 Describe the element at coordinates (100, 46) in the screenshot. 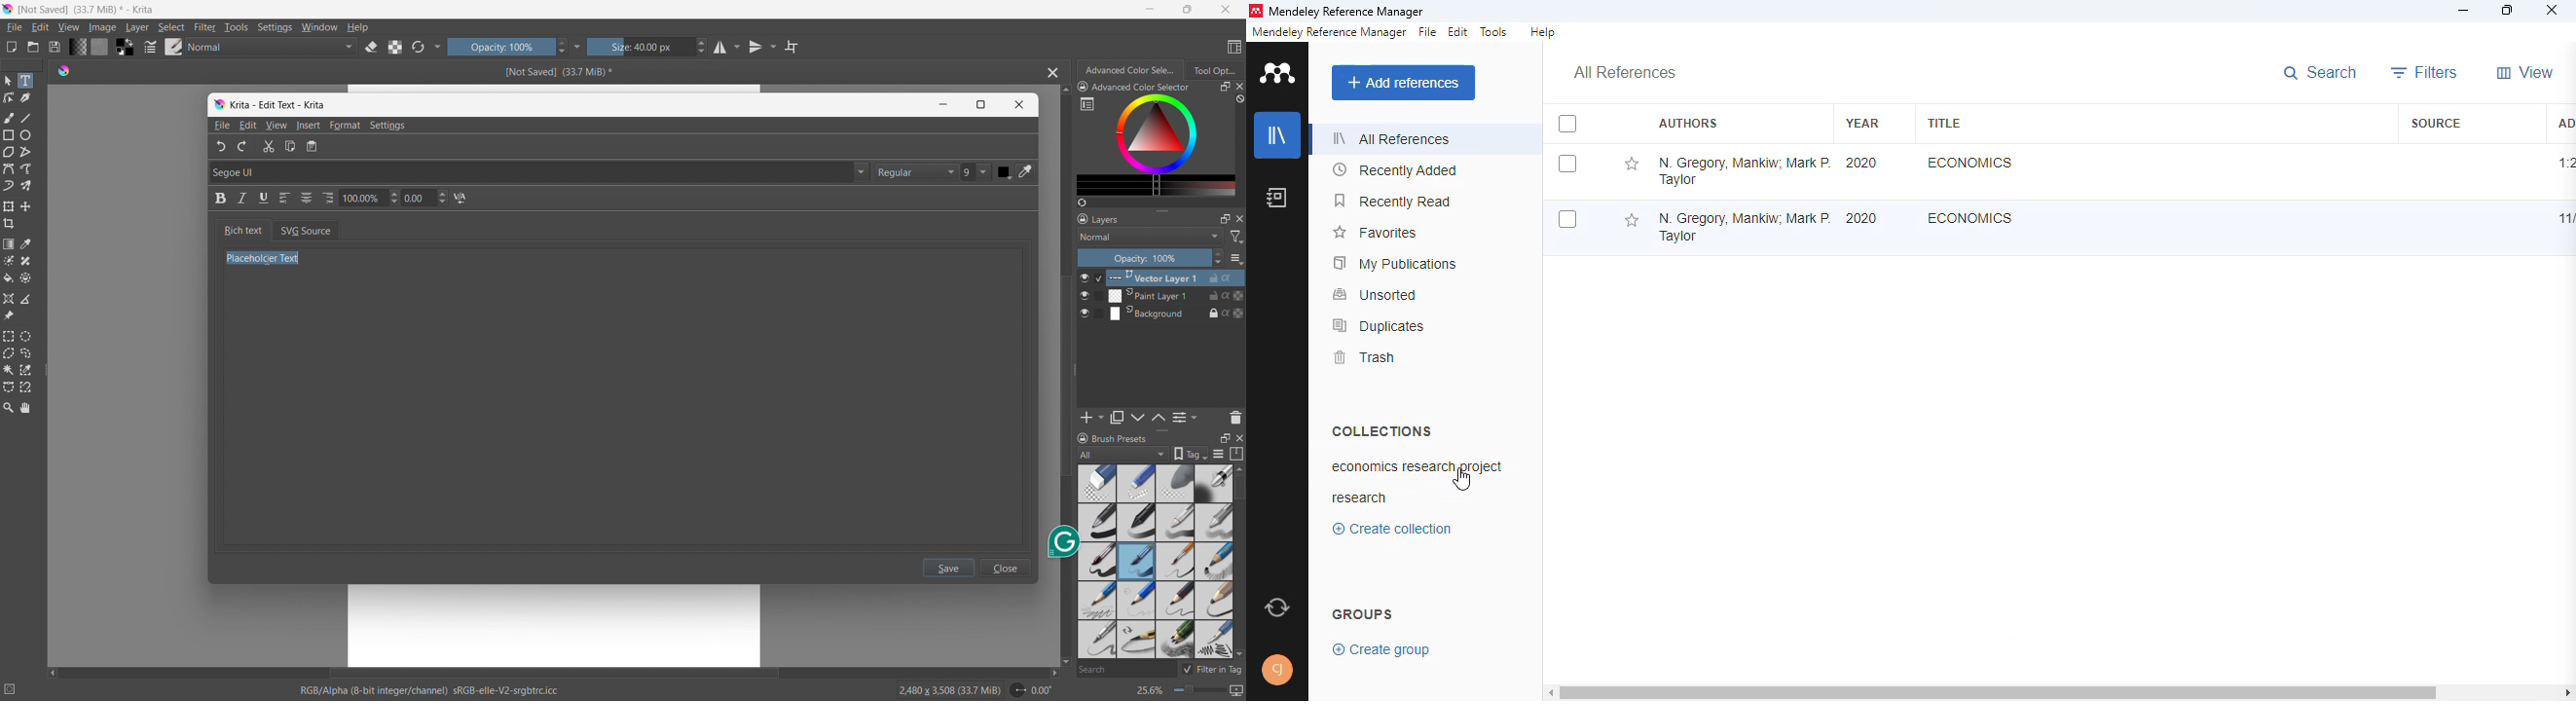

I see `fill pattern` at that location.